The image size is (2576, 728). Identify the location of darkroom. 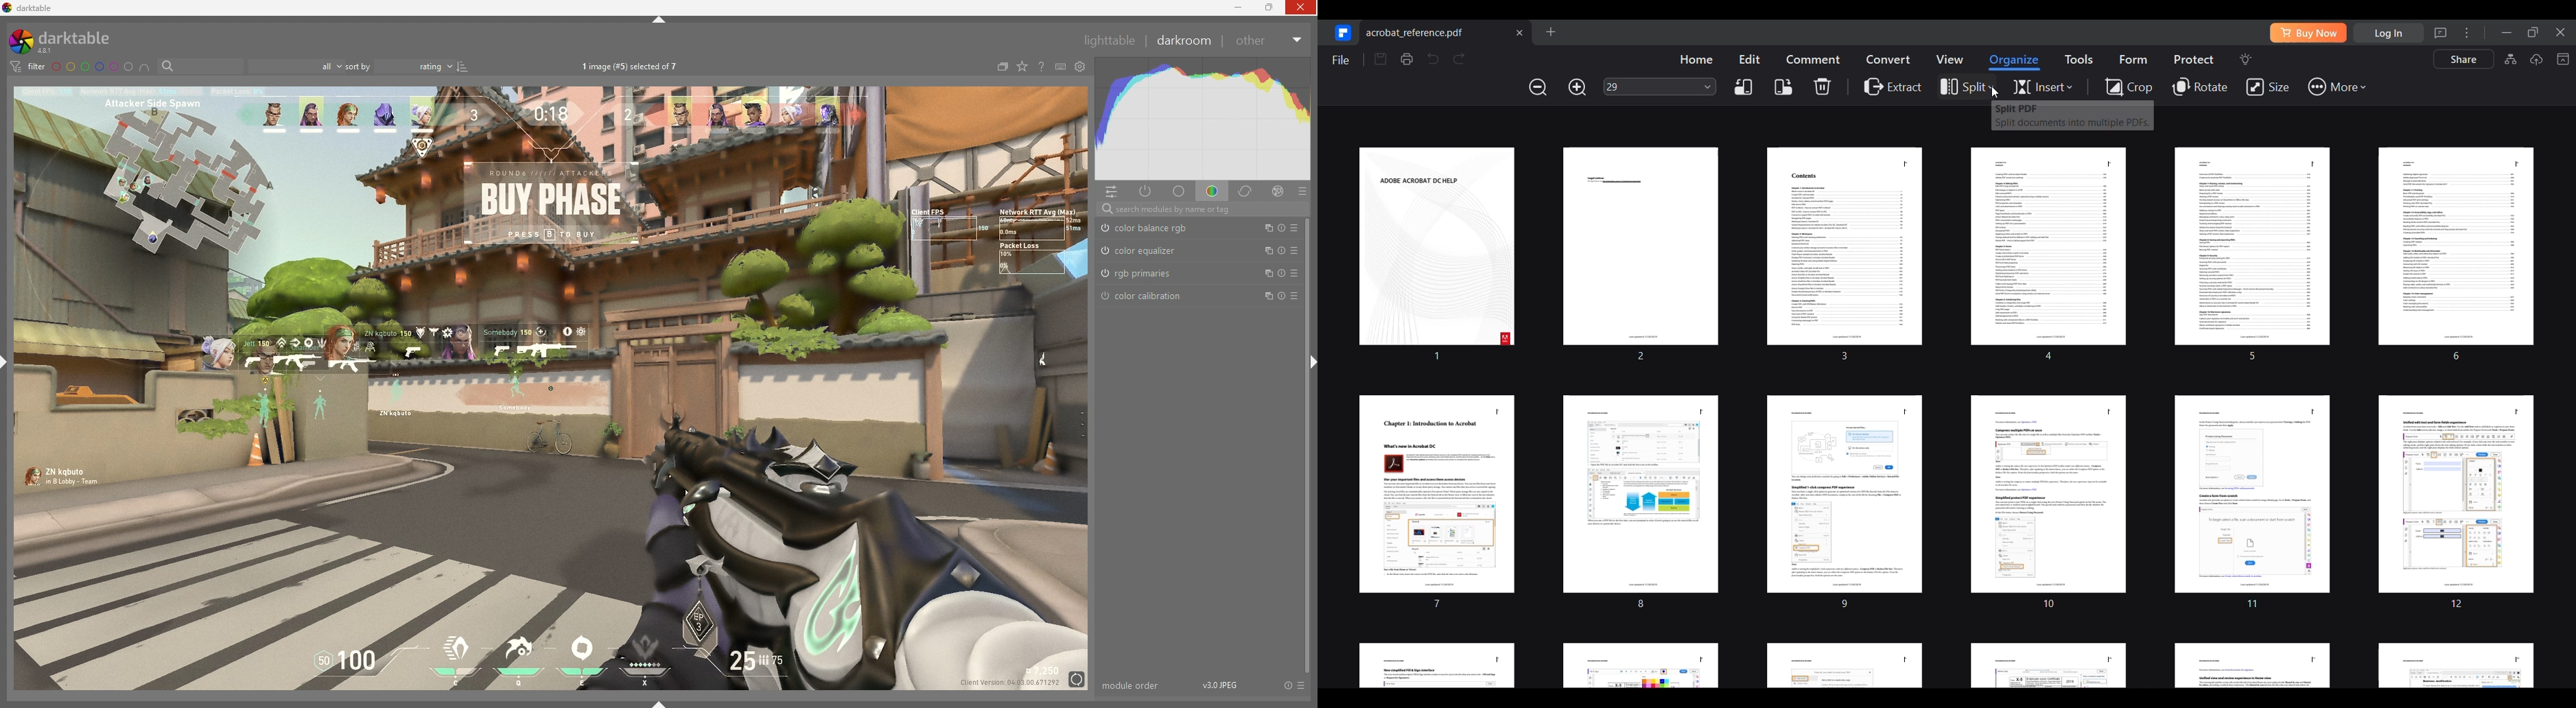
(1183, 40).